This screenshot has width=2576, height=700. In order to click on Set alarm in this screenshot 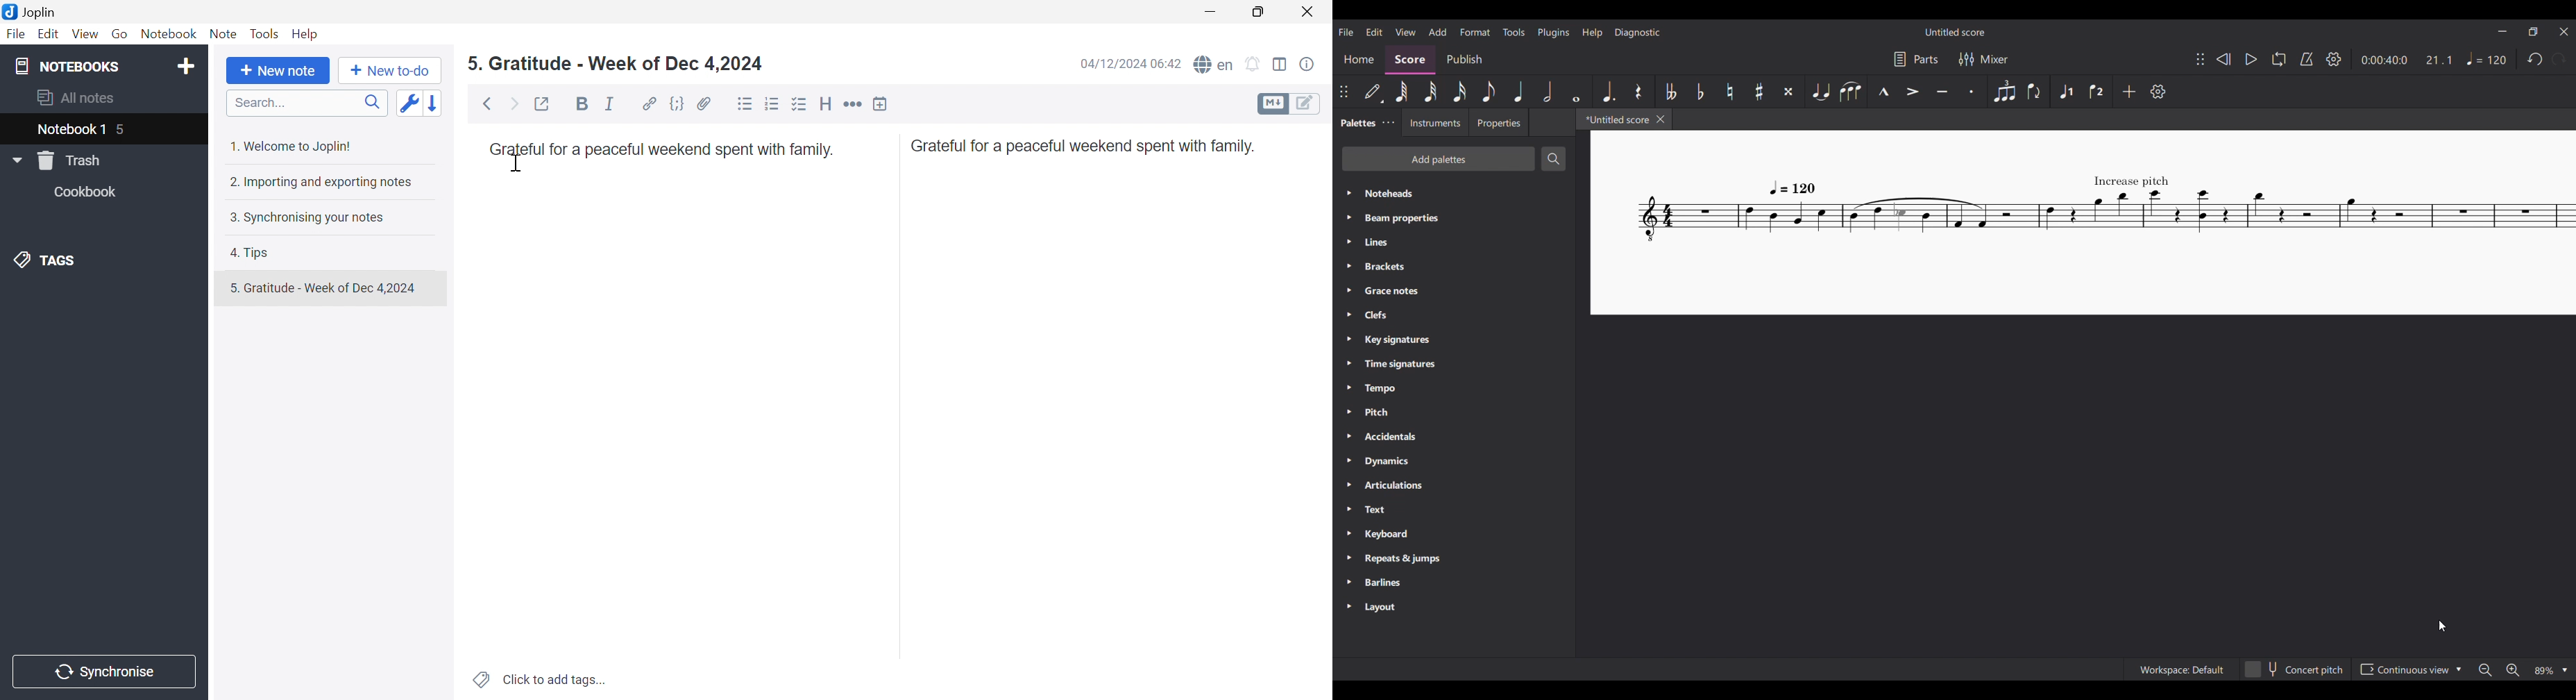, I will do `click(1255, 62)`.